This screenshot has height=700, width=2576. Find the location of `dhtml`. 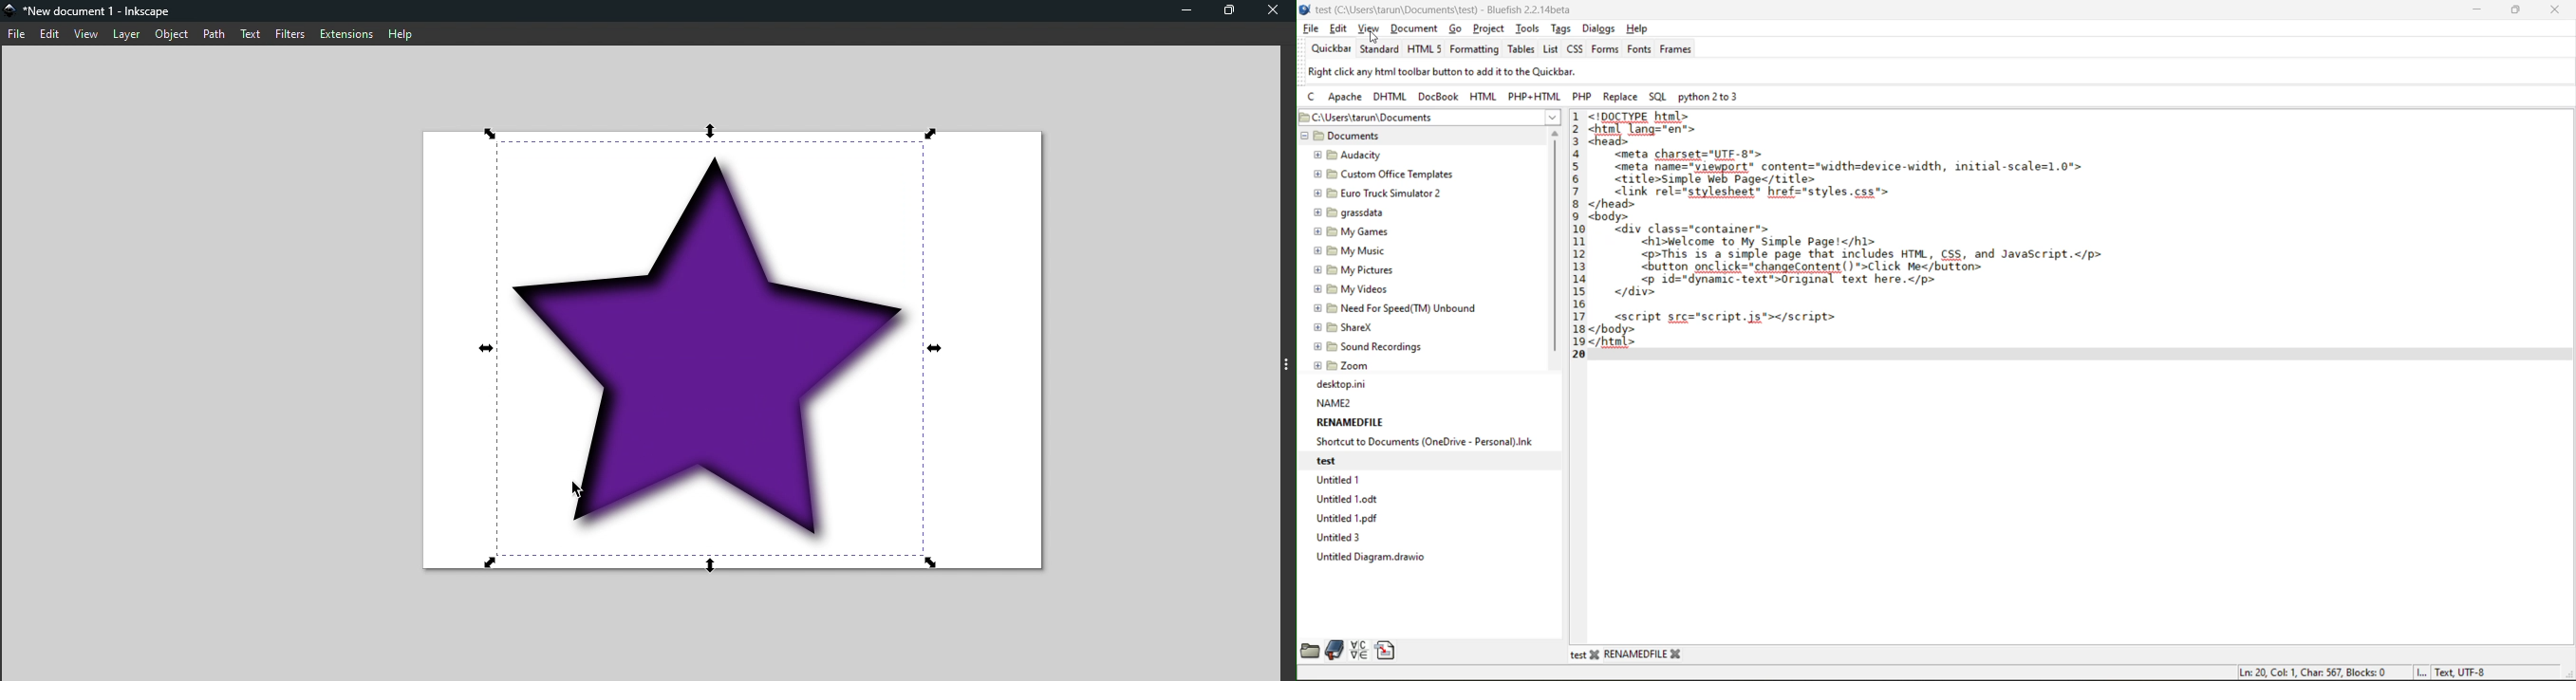

dhtml is located at coordinates (1389, 95).